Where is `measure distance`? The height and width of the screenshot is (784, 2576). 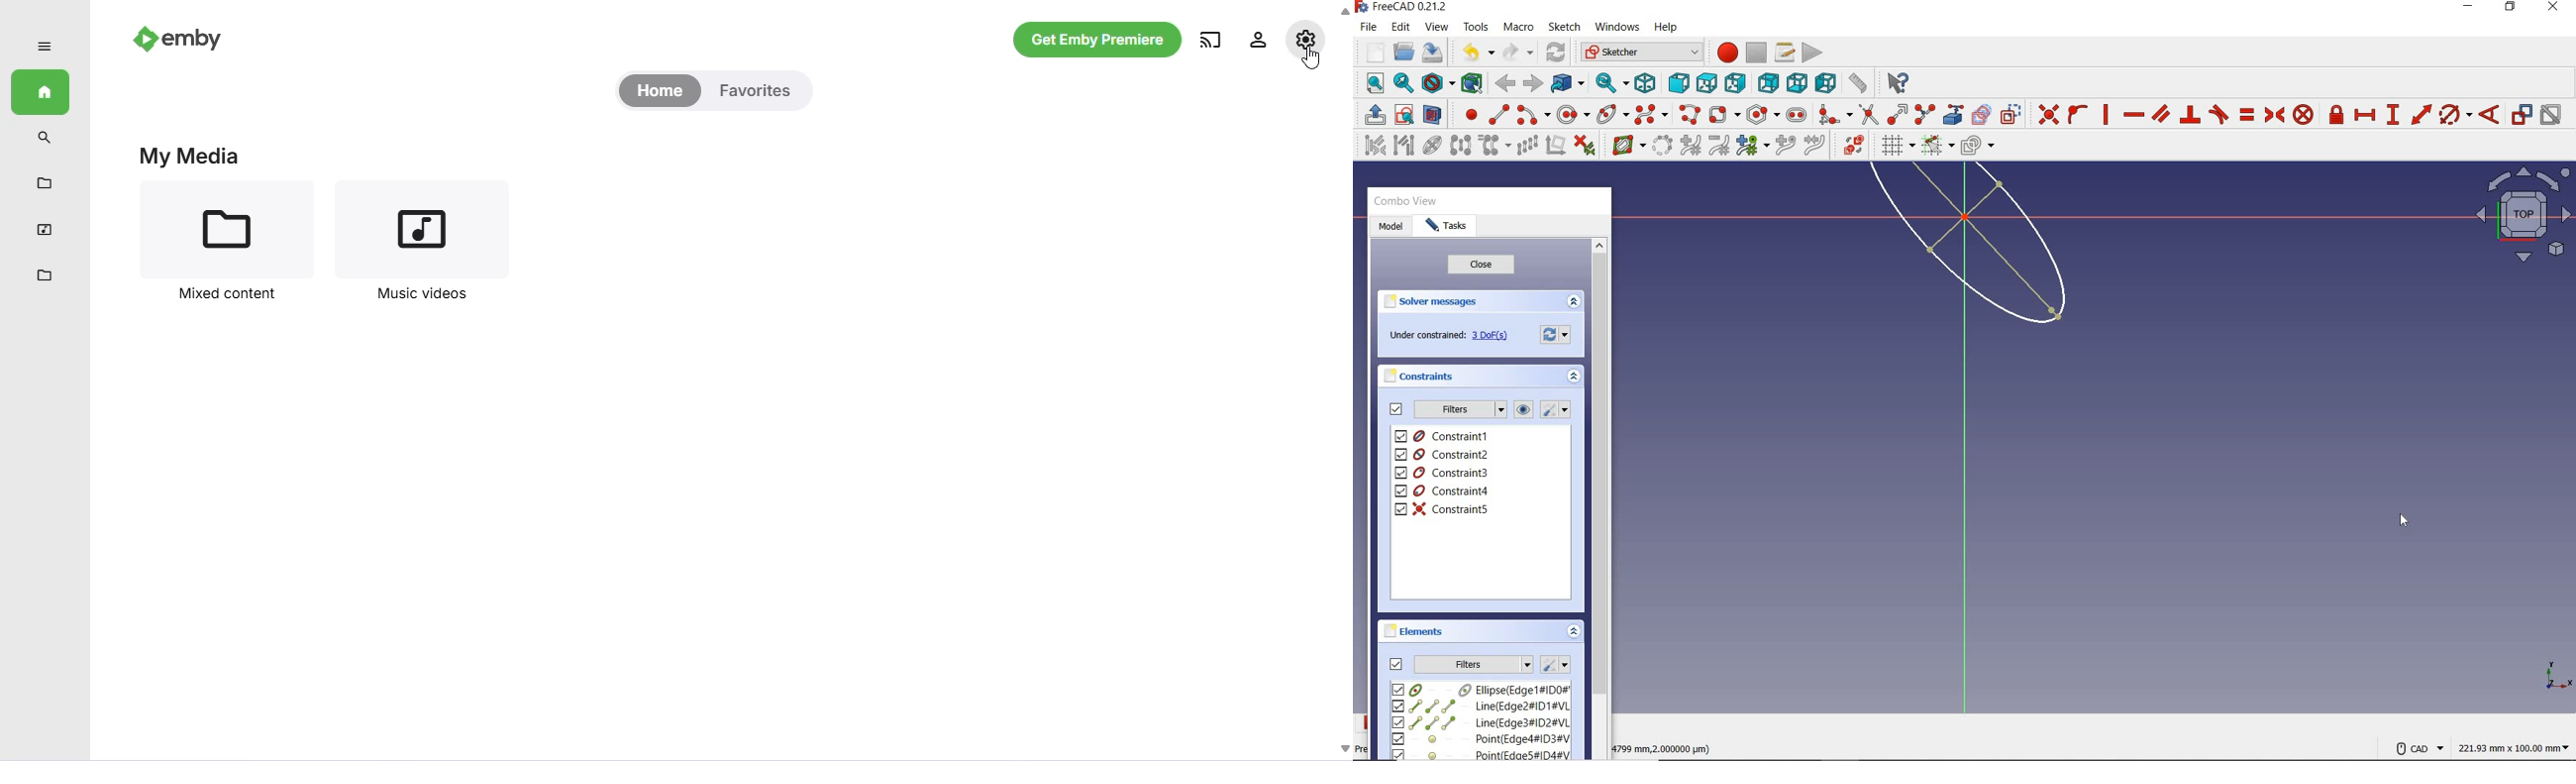 measure distance is located at coordinates (1859, 81).